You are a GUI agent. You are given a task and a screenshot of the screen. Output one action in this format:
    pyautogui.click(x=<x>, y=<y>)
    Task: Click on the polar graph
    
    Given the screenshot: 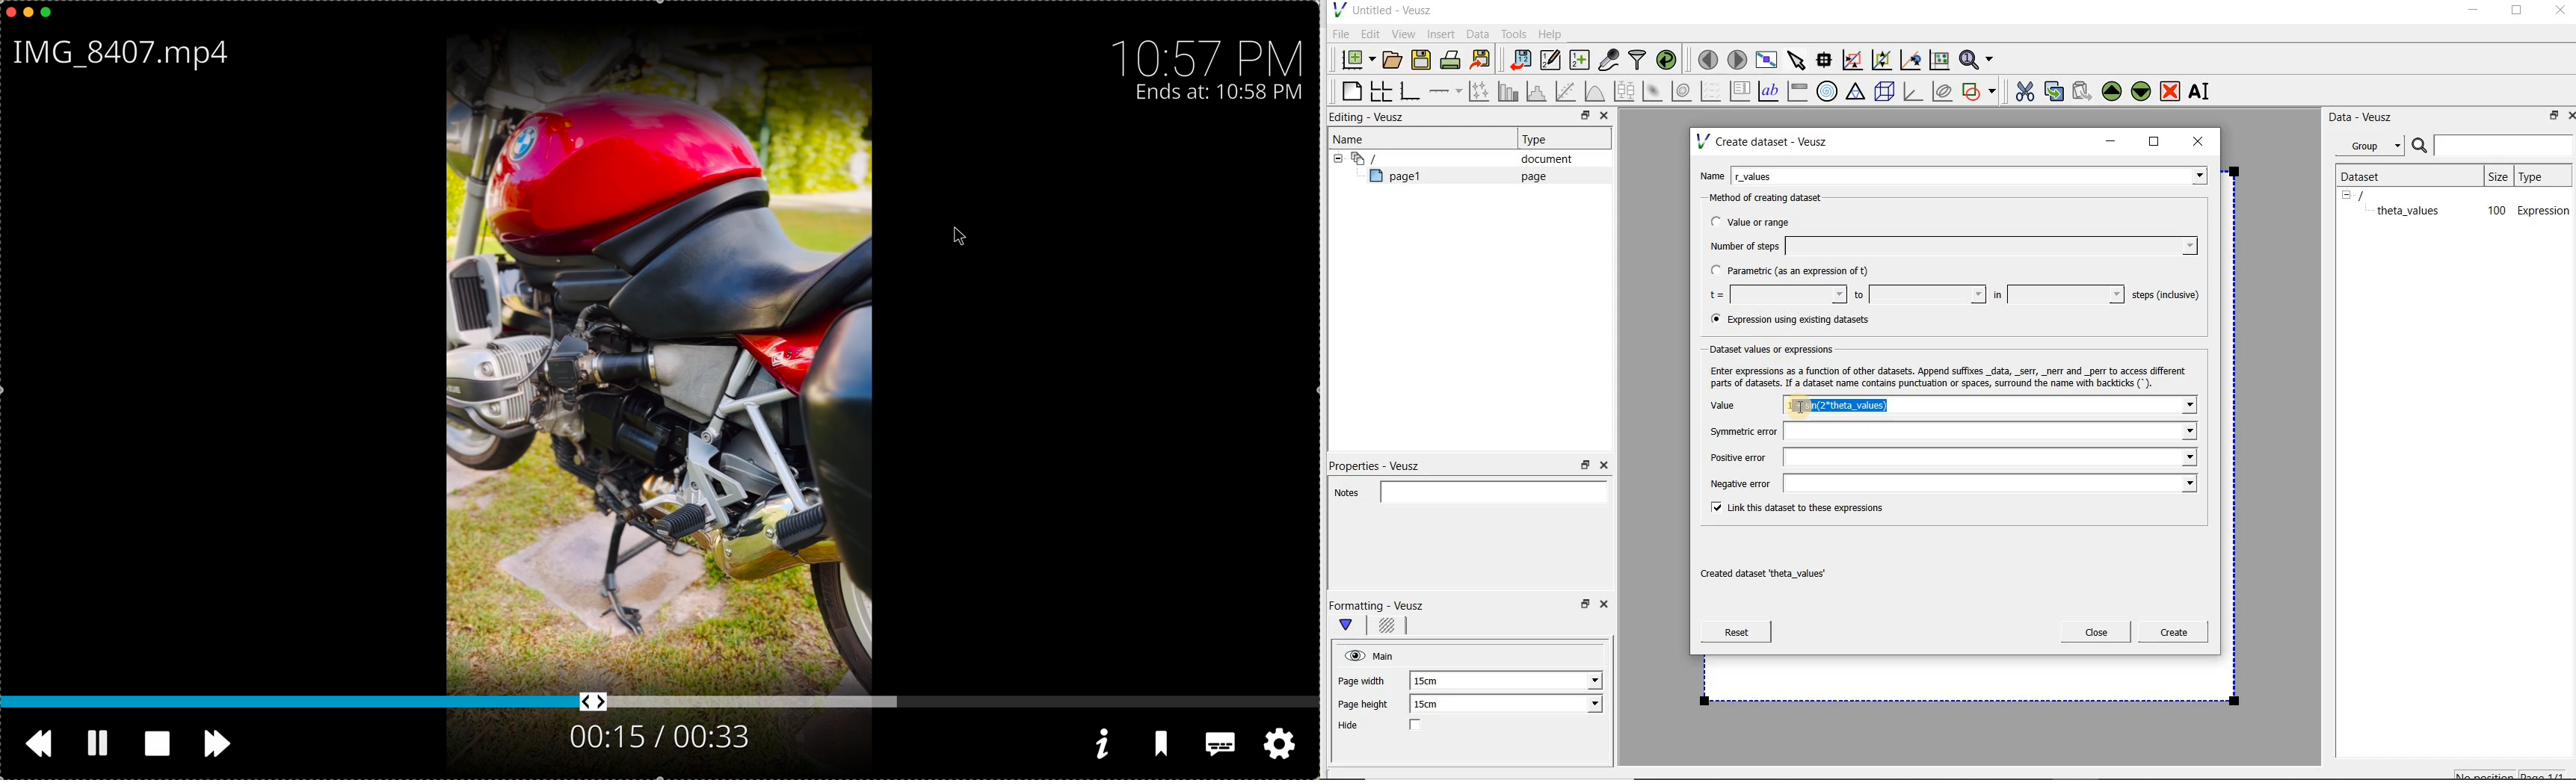 What is the action you would take?
    pyautogui.click(x=1828, y=91)
    